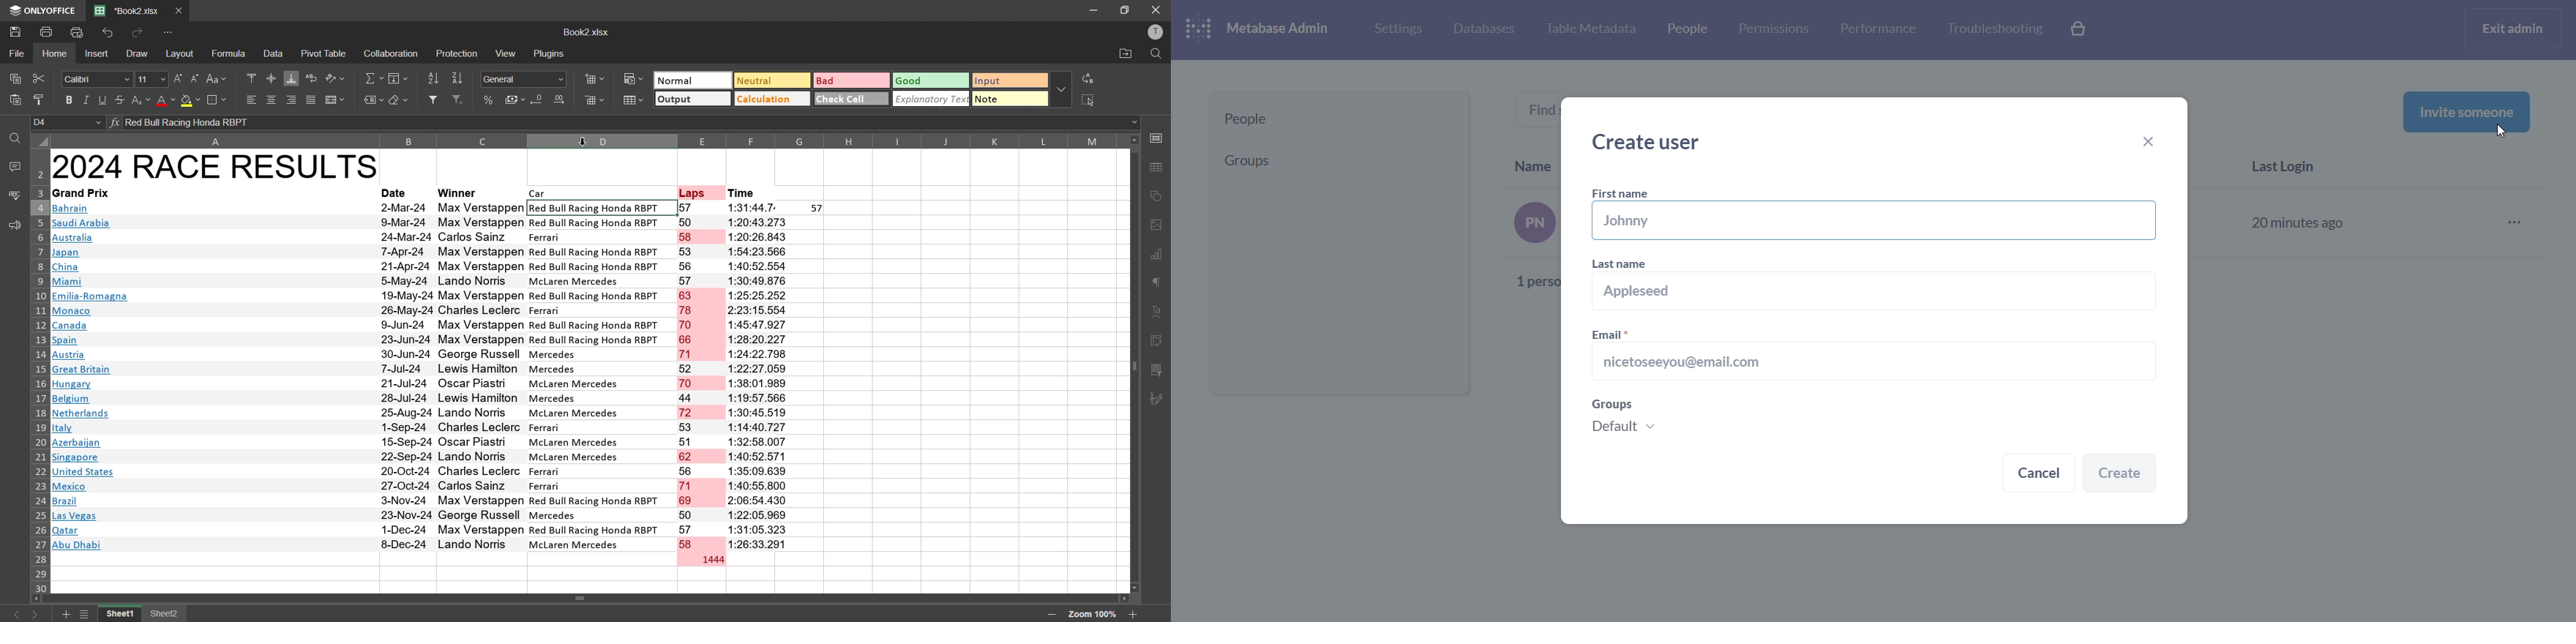 The image size is (2576, 644). I want to click on decrement size, so click(194, 78).